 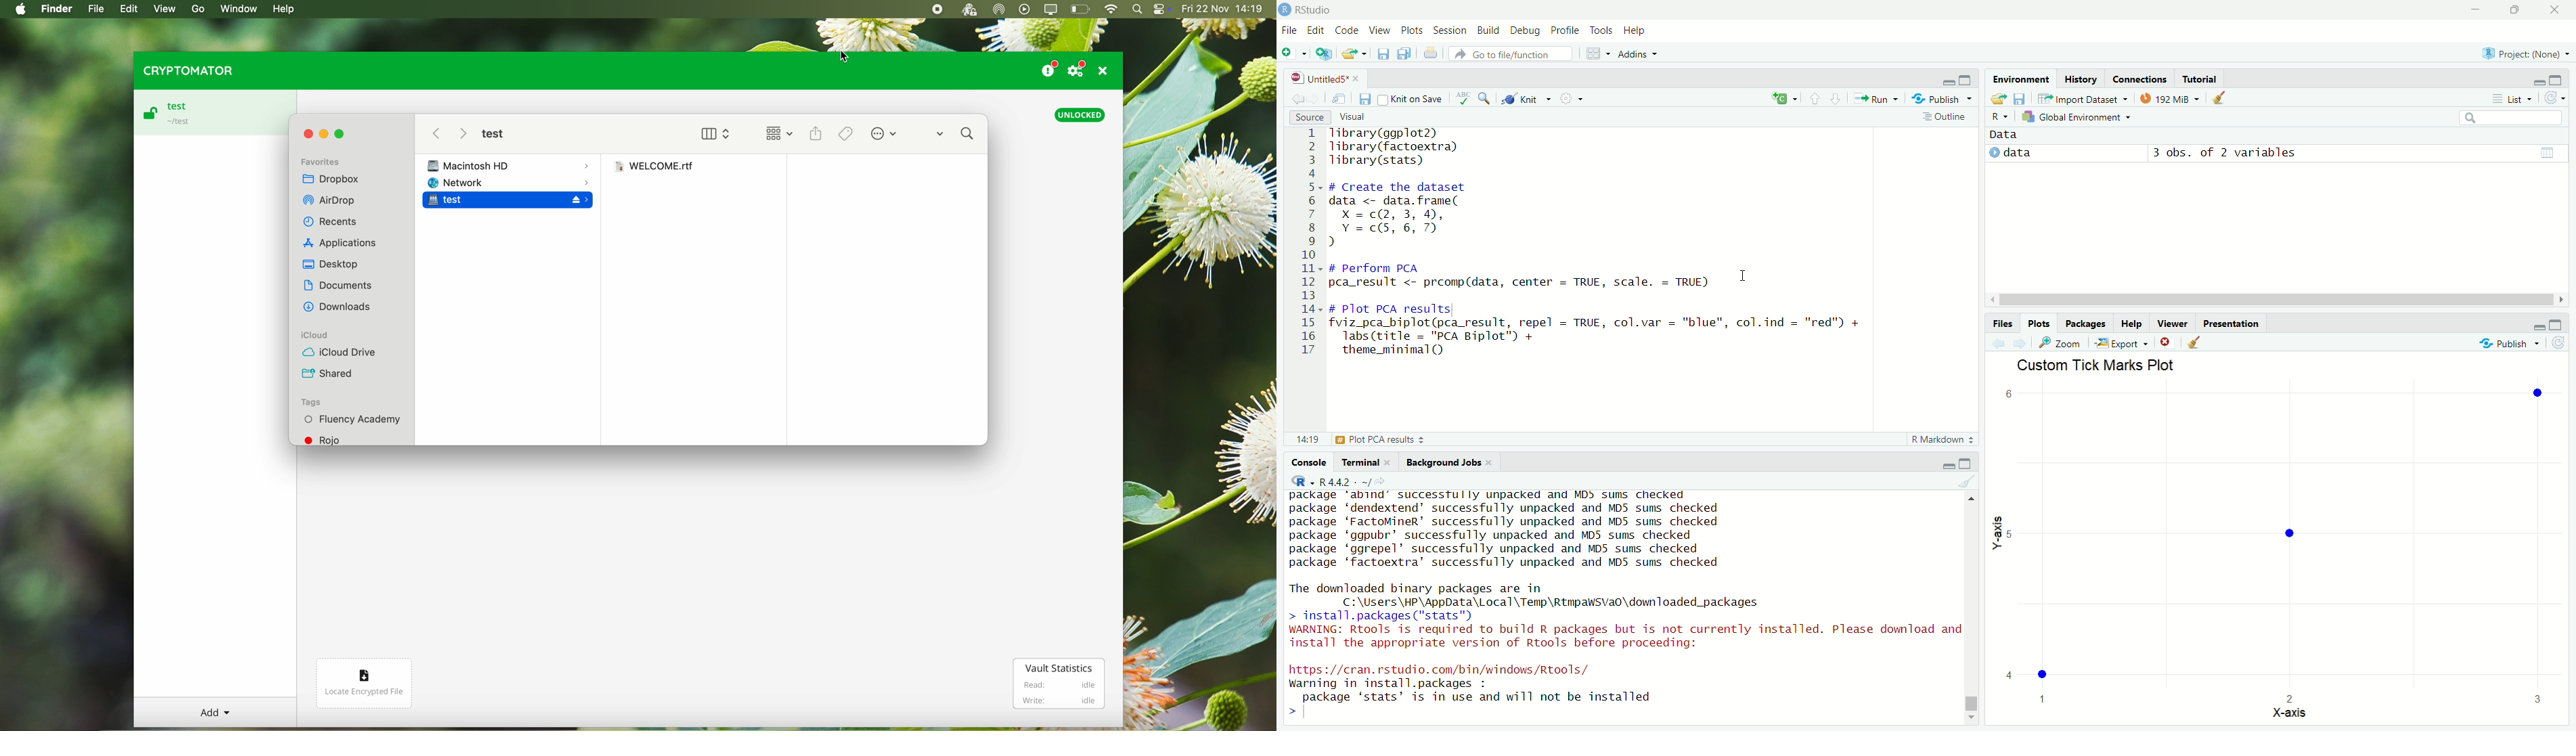 I want to click on play, so click(x=1025, y=9).